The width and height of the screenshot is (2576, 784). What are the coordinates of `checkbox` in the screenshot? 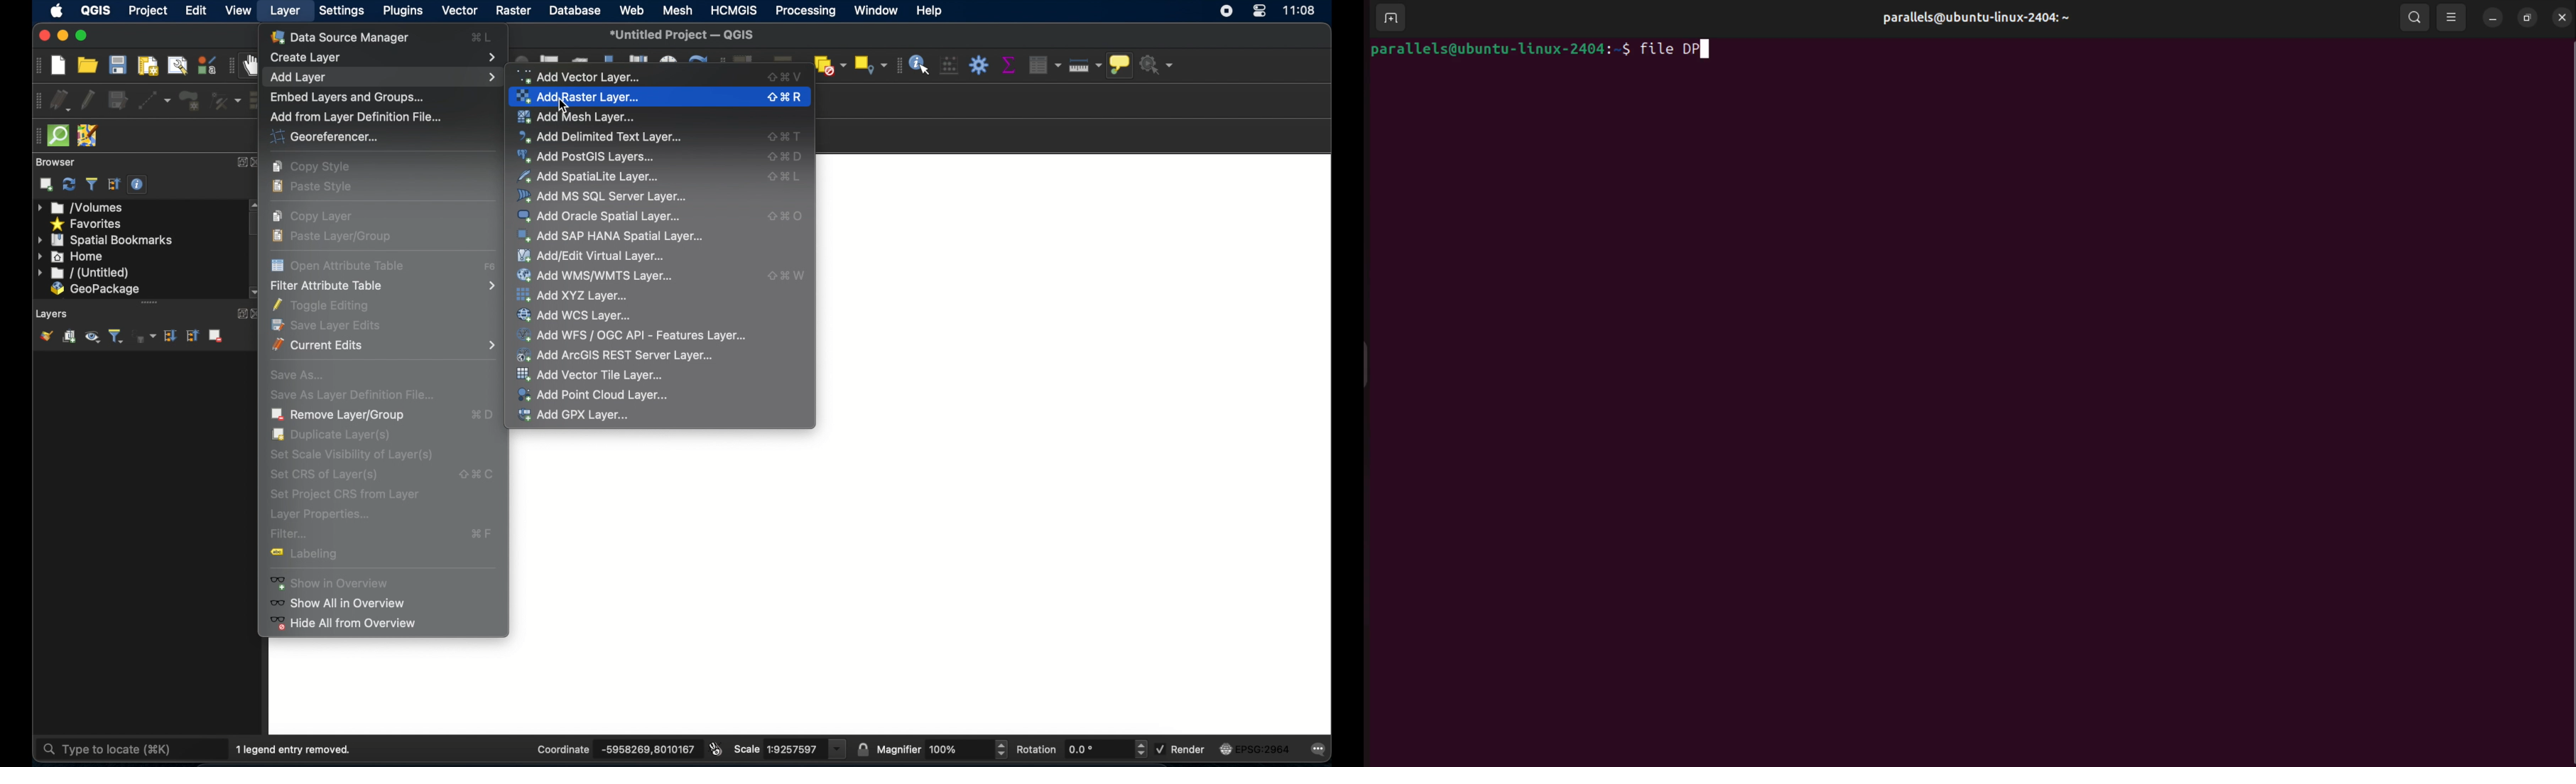 It's located at (1159, 748).